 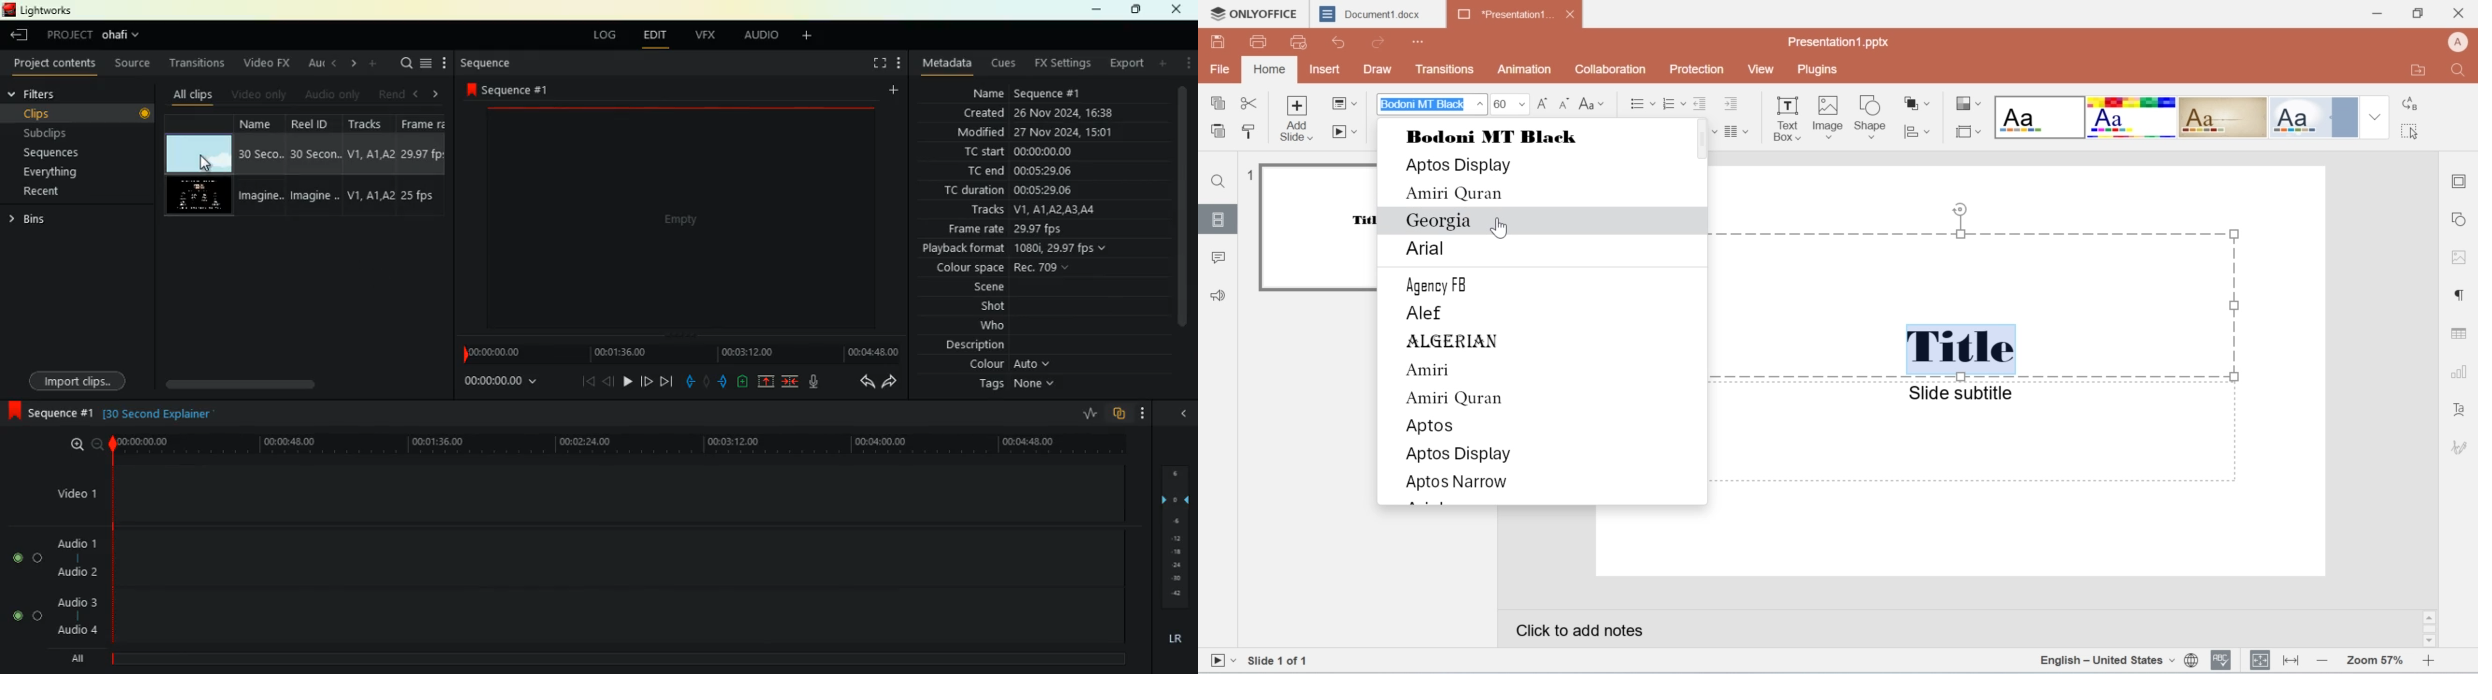 I want to click on graphs, so click(x=1920, y=134).